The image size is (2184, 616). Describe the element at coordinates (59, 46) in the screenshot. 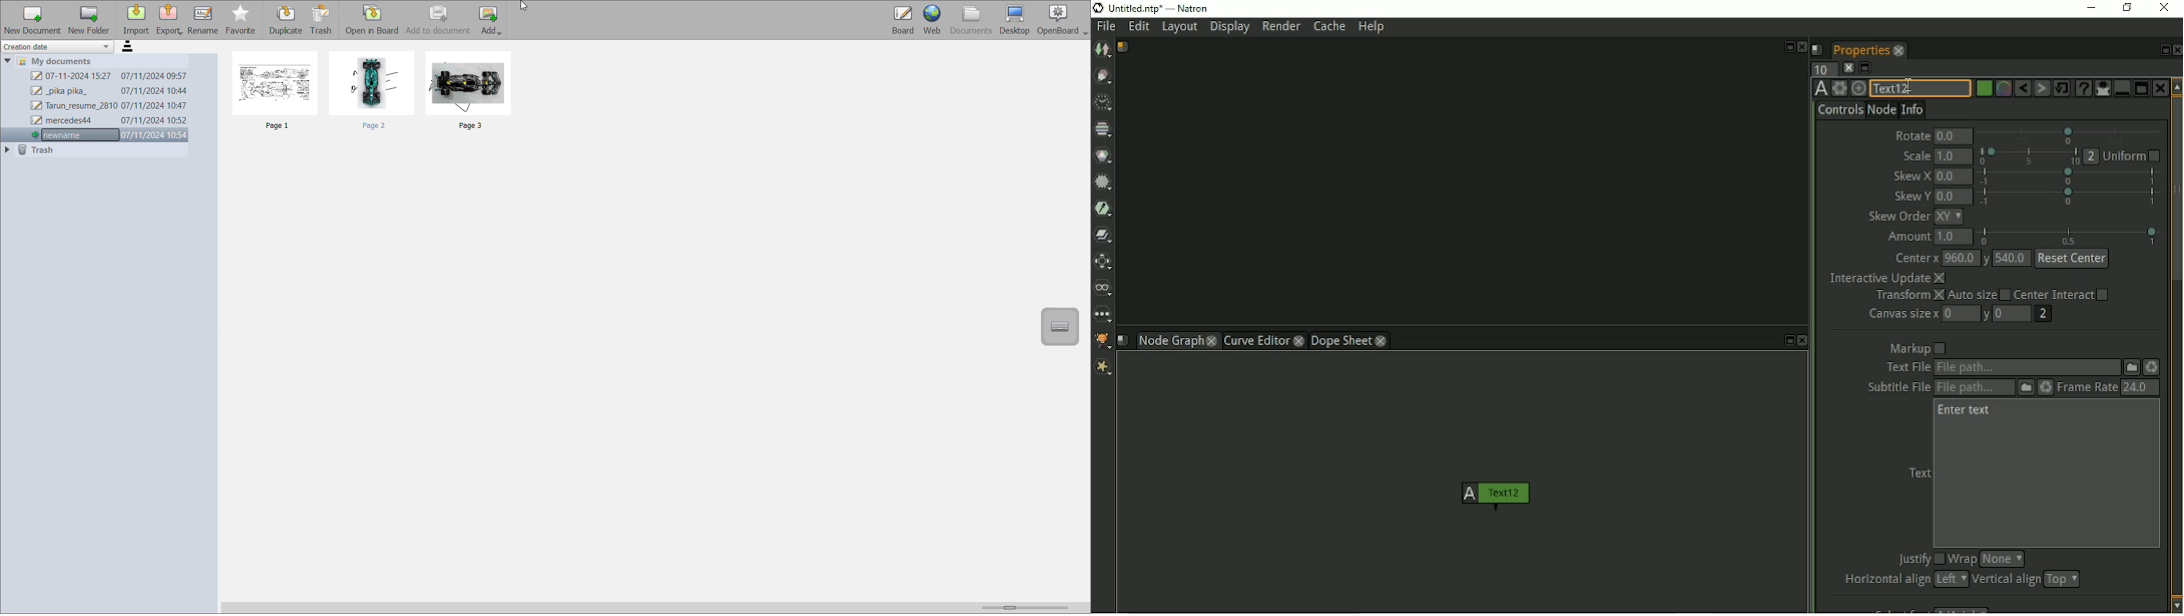

I see `creation date` at that location.